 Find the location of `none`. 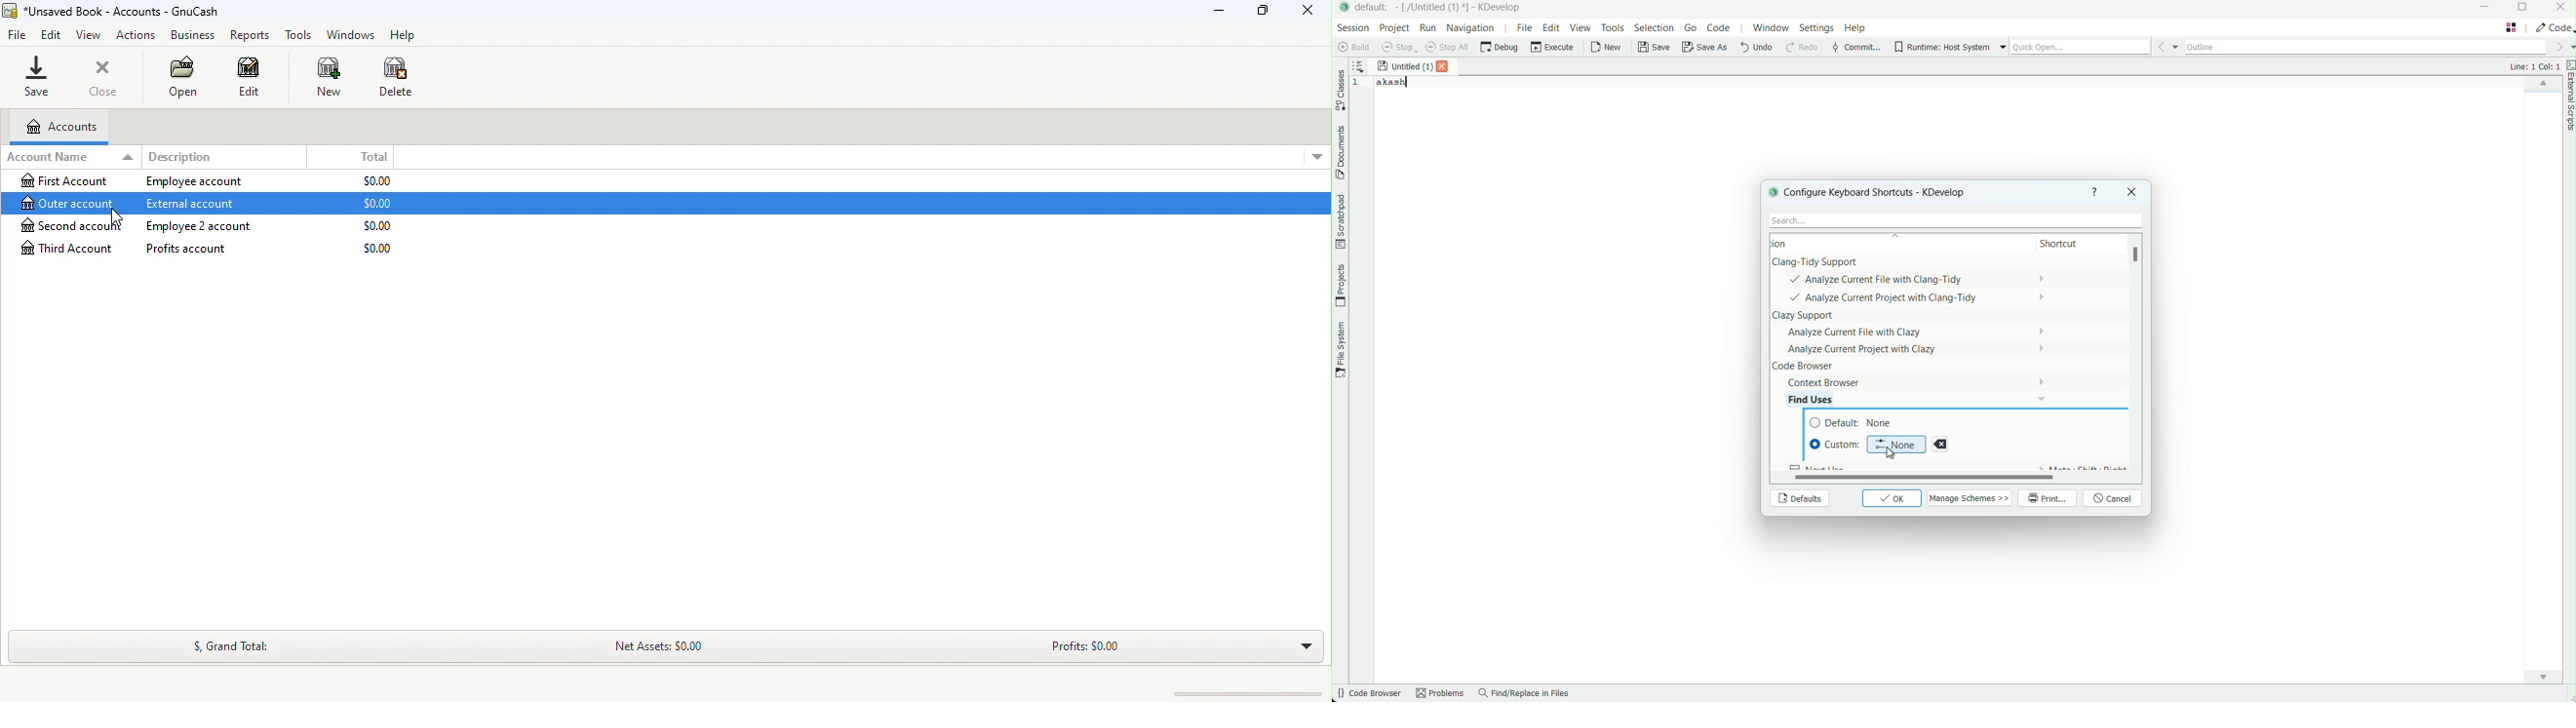

none is located at coordinates (1896, 443).